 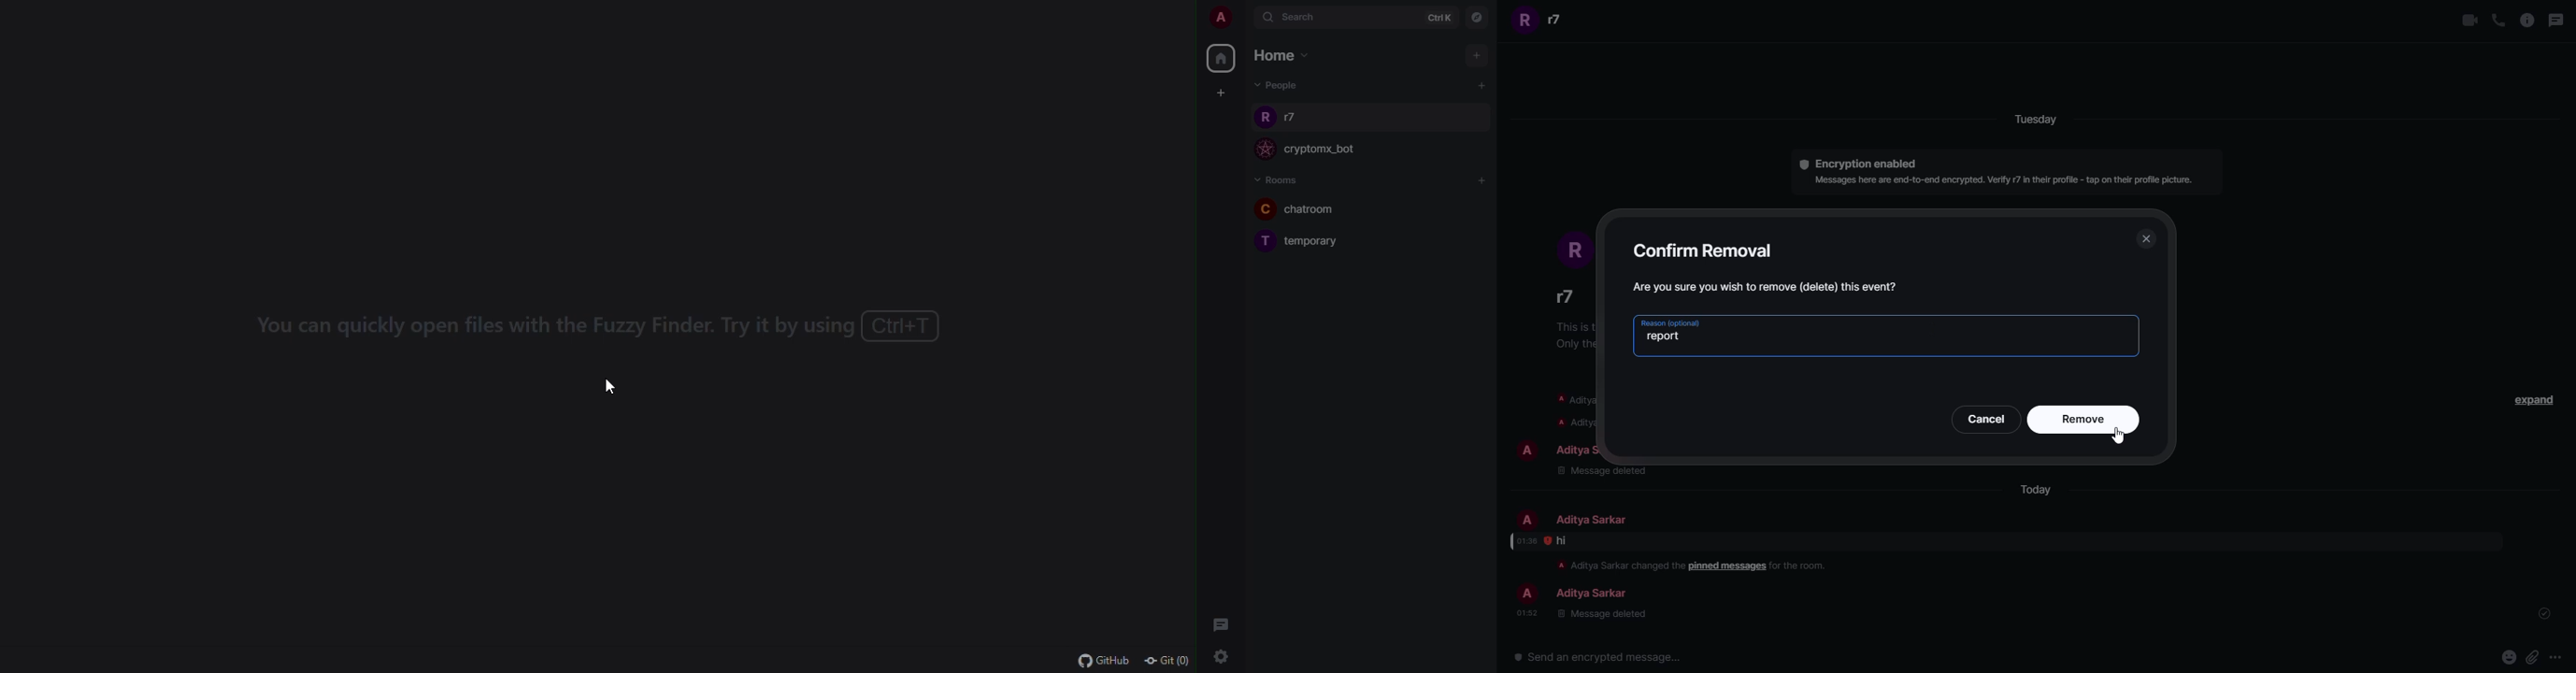 What do you see at coordinates (1323, 150) in the screenshot?
I see `bot` at bounding box center [1323, 150].